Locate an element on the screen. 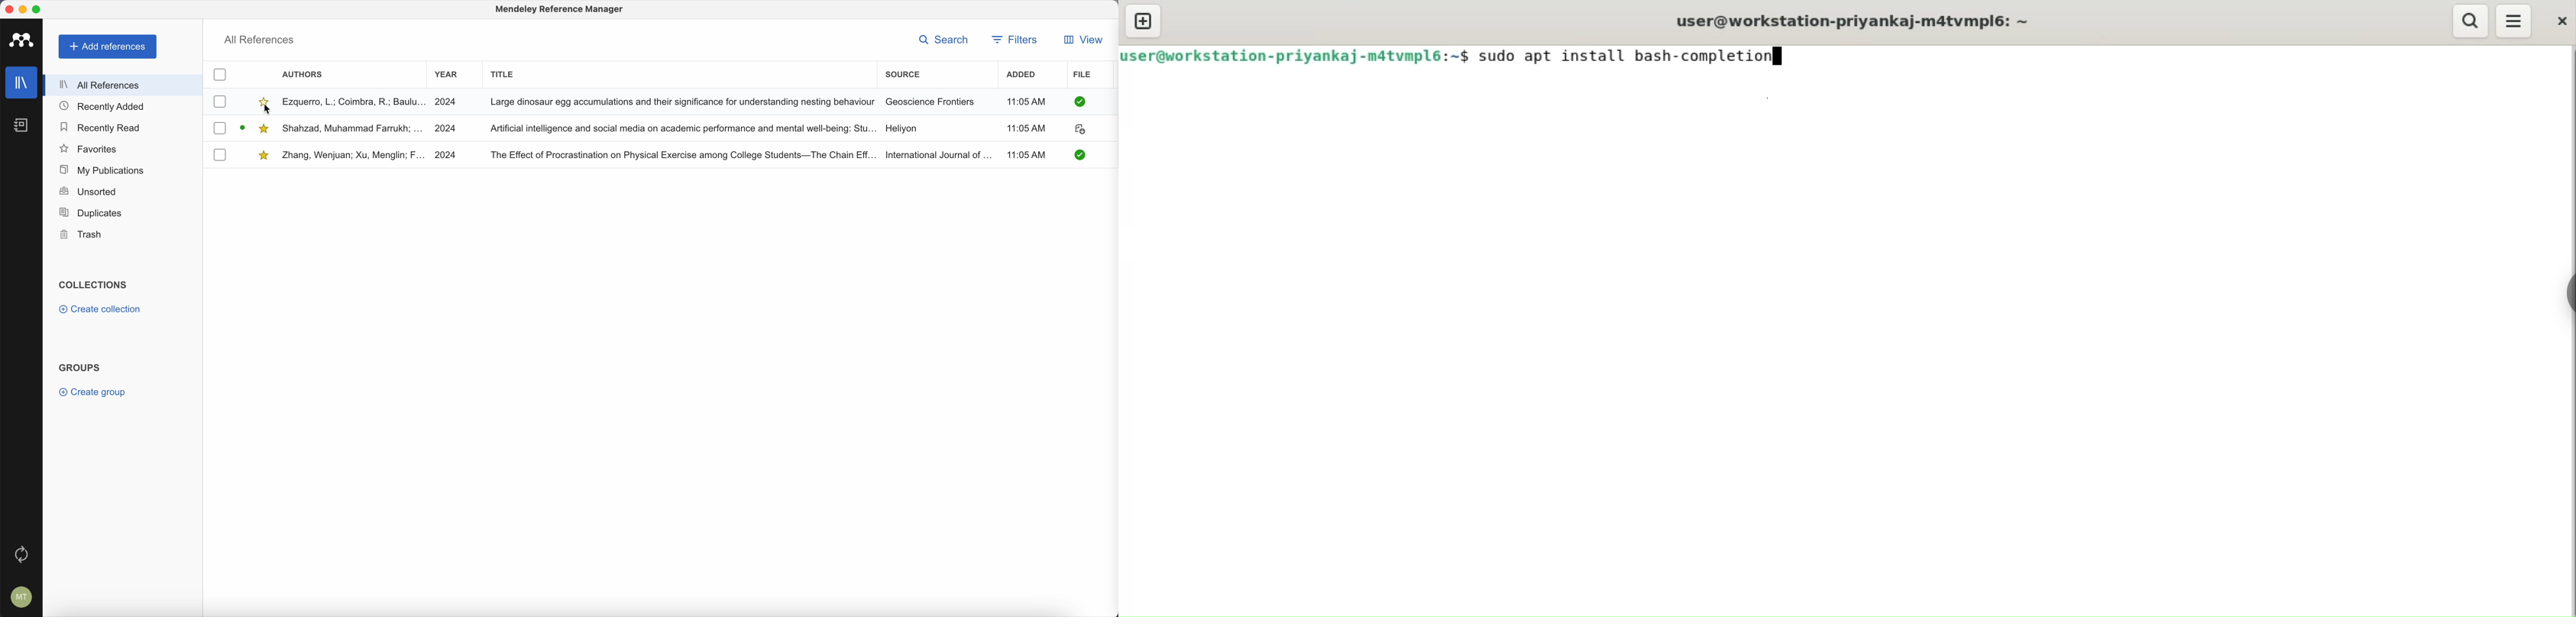 The height and width of the screenshot is (644, 2576). filters is located at coordinates (1017, 40).